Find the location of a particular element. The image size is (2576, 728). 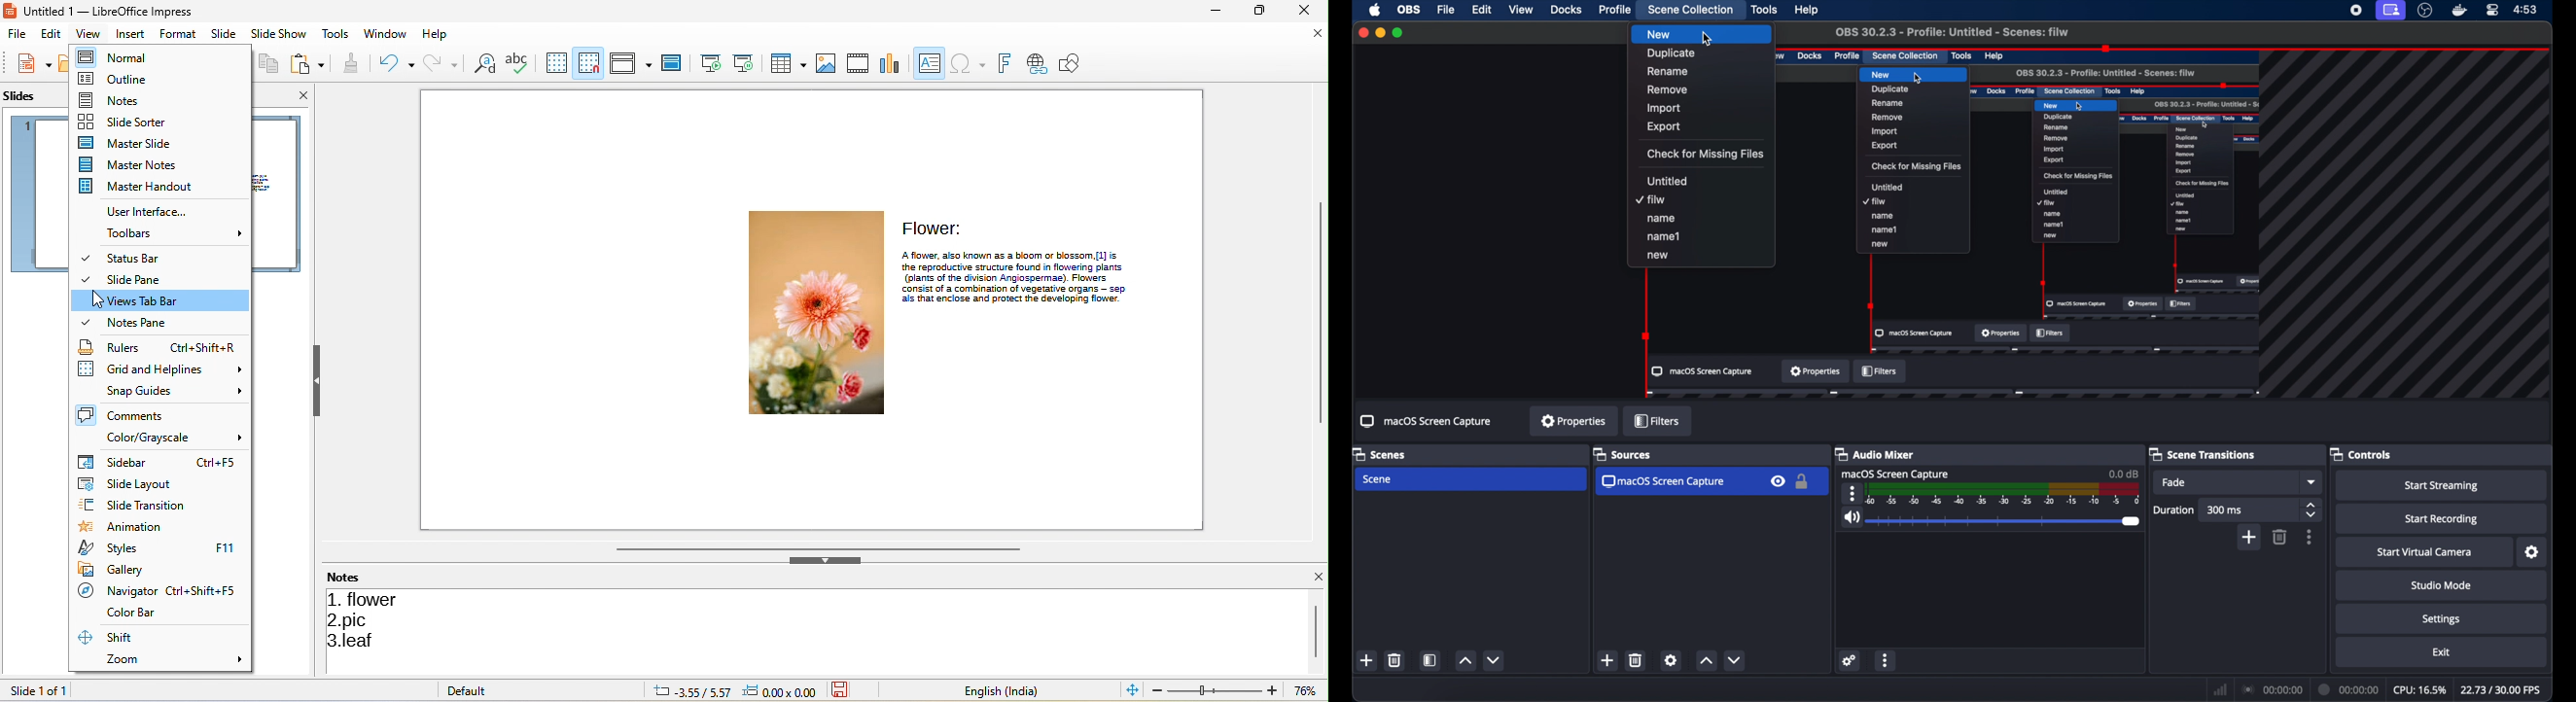

untitled is located at coordinates (1670, 181).